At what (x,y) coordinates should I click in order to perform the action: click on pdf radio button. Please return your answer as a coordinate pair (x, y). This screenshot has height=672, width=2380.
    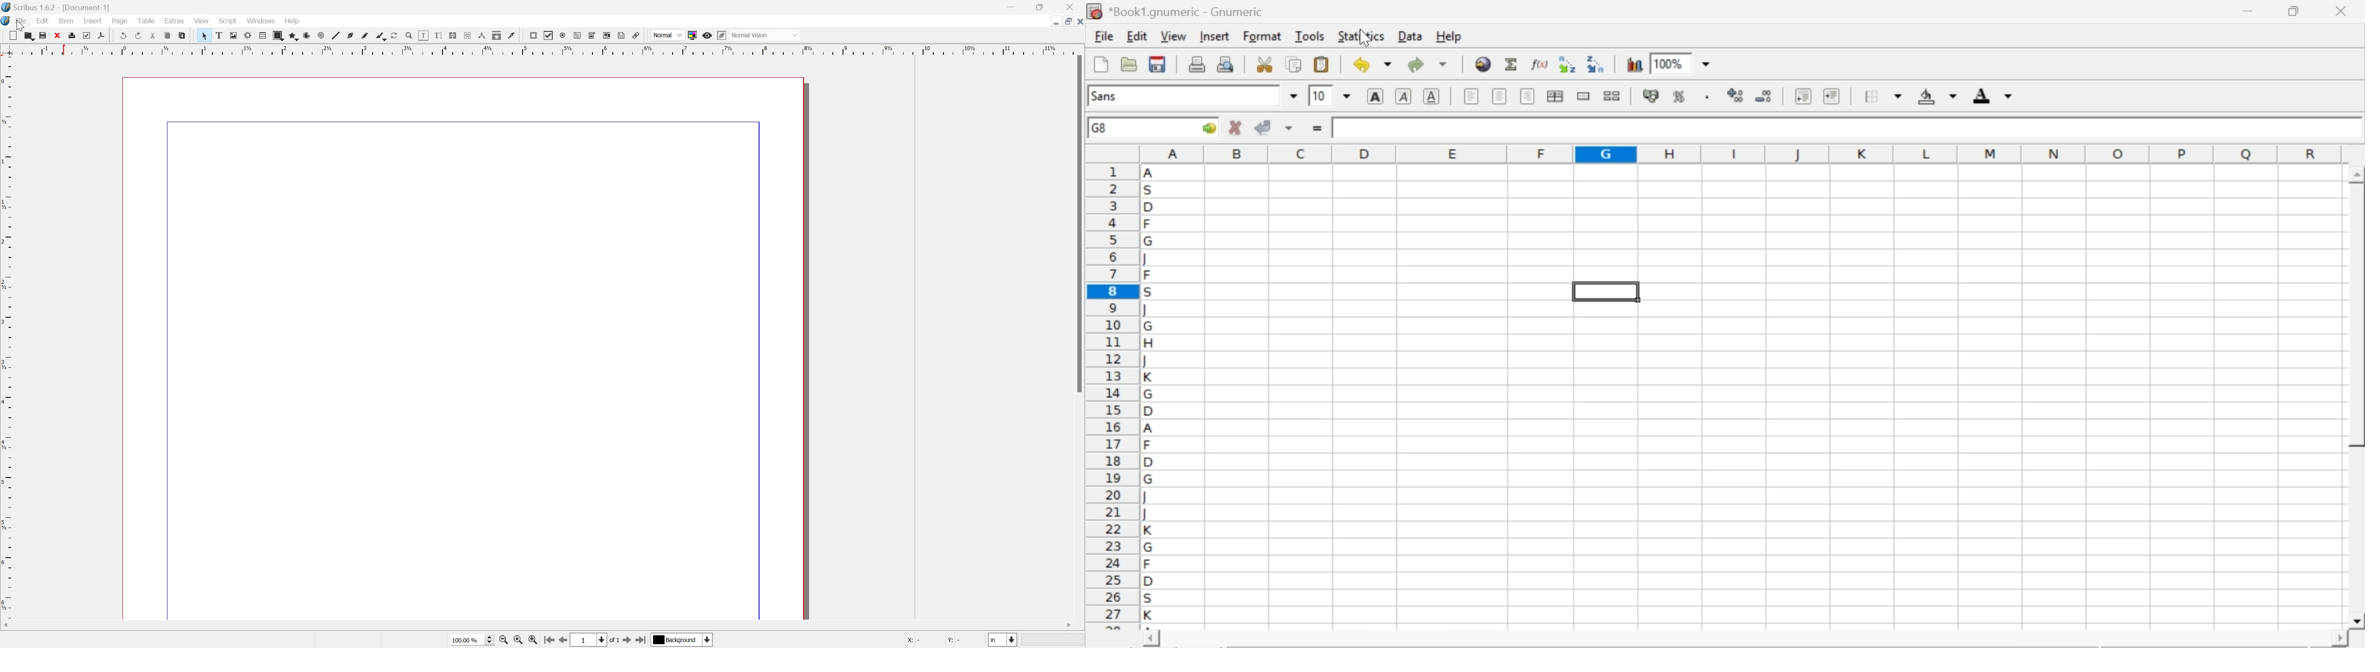
    Looking at the image, I should click on (563, 34).